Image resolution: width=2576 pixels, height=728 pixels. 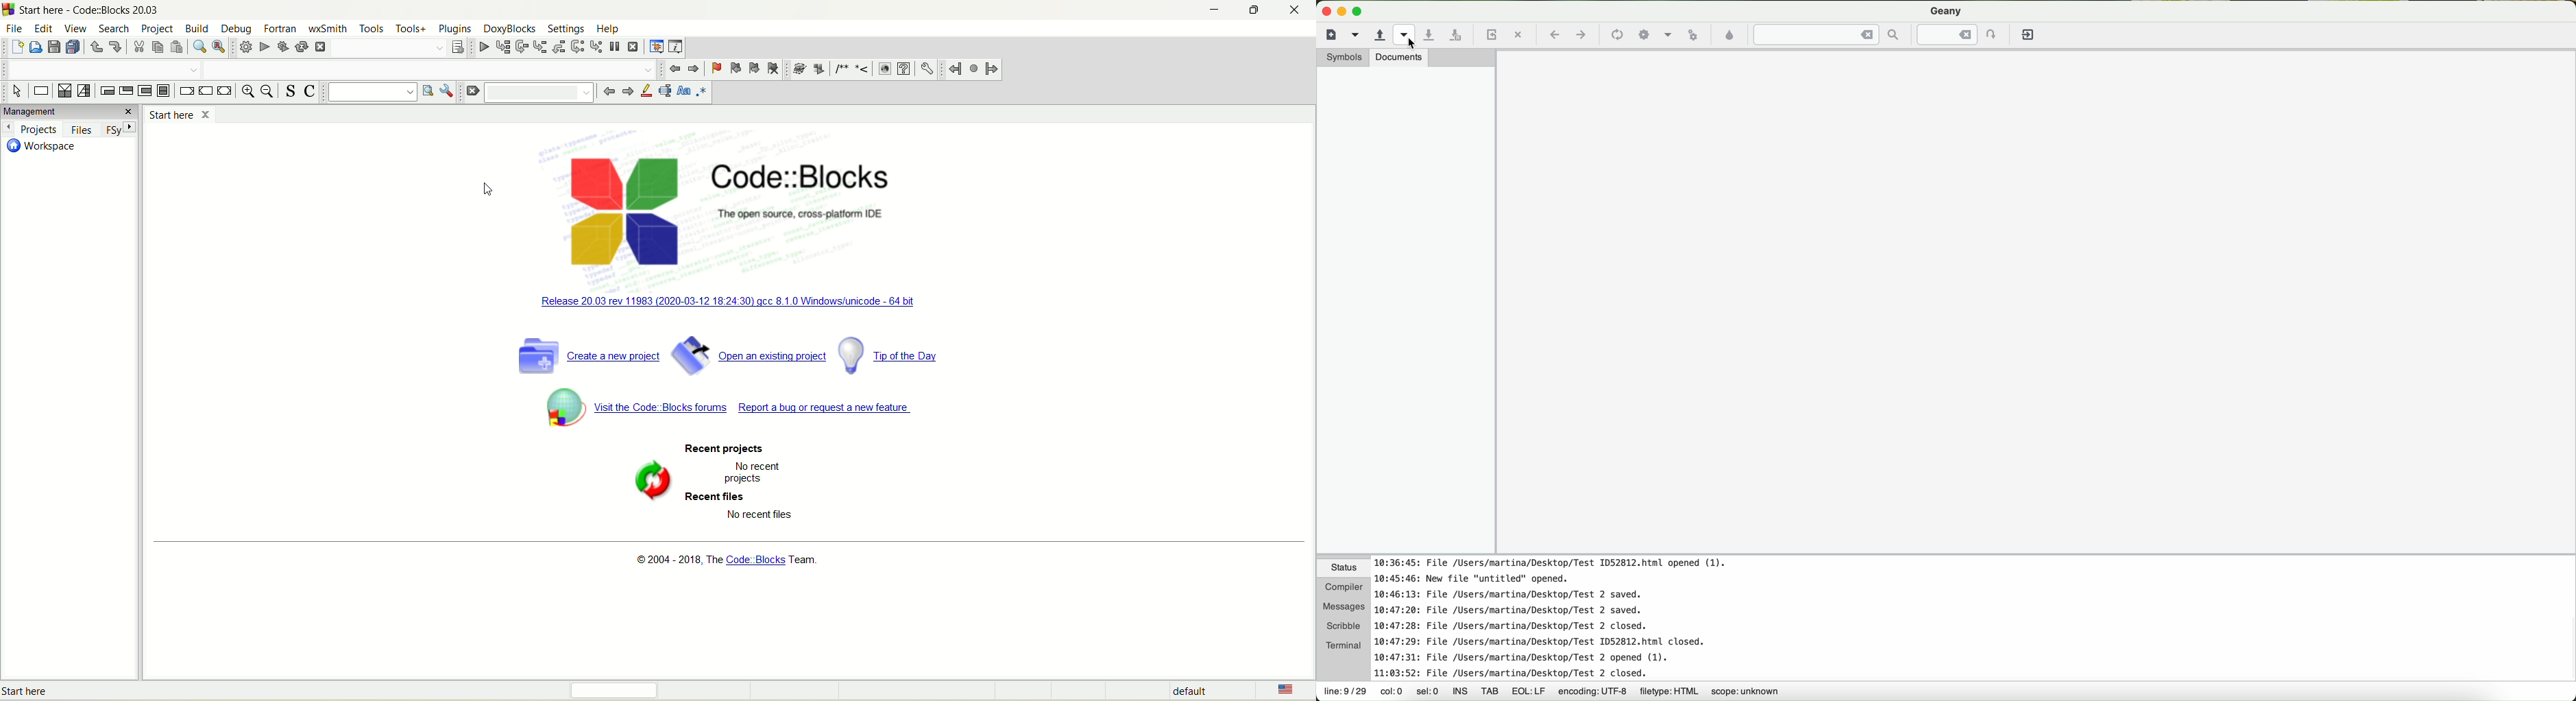 I want to click on decision, so click(x=64, y=91).